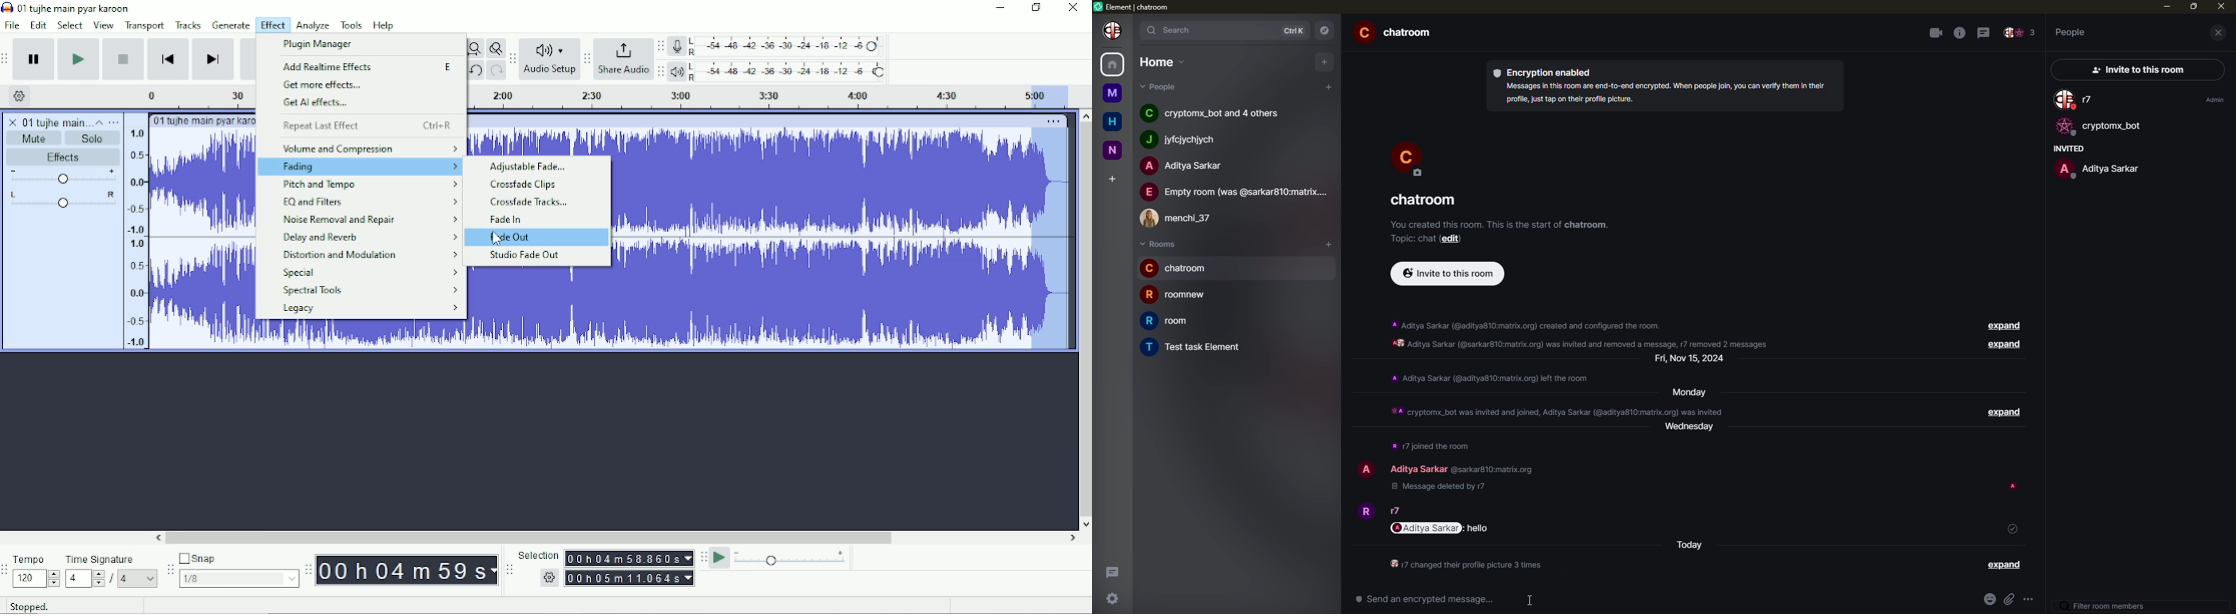 This screenshot has width=2240, height=616. I want to click on sent, so click(2013, 528).